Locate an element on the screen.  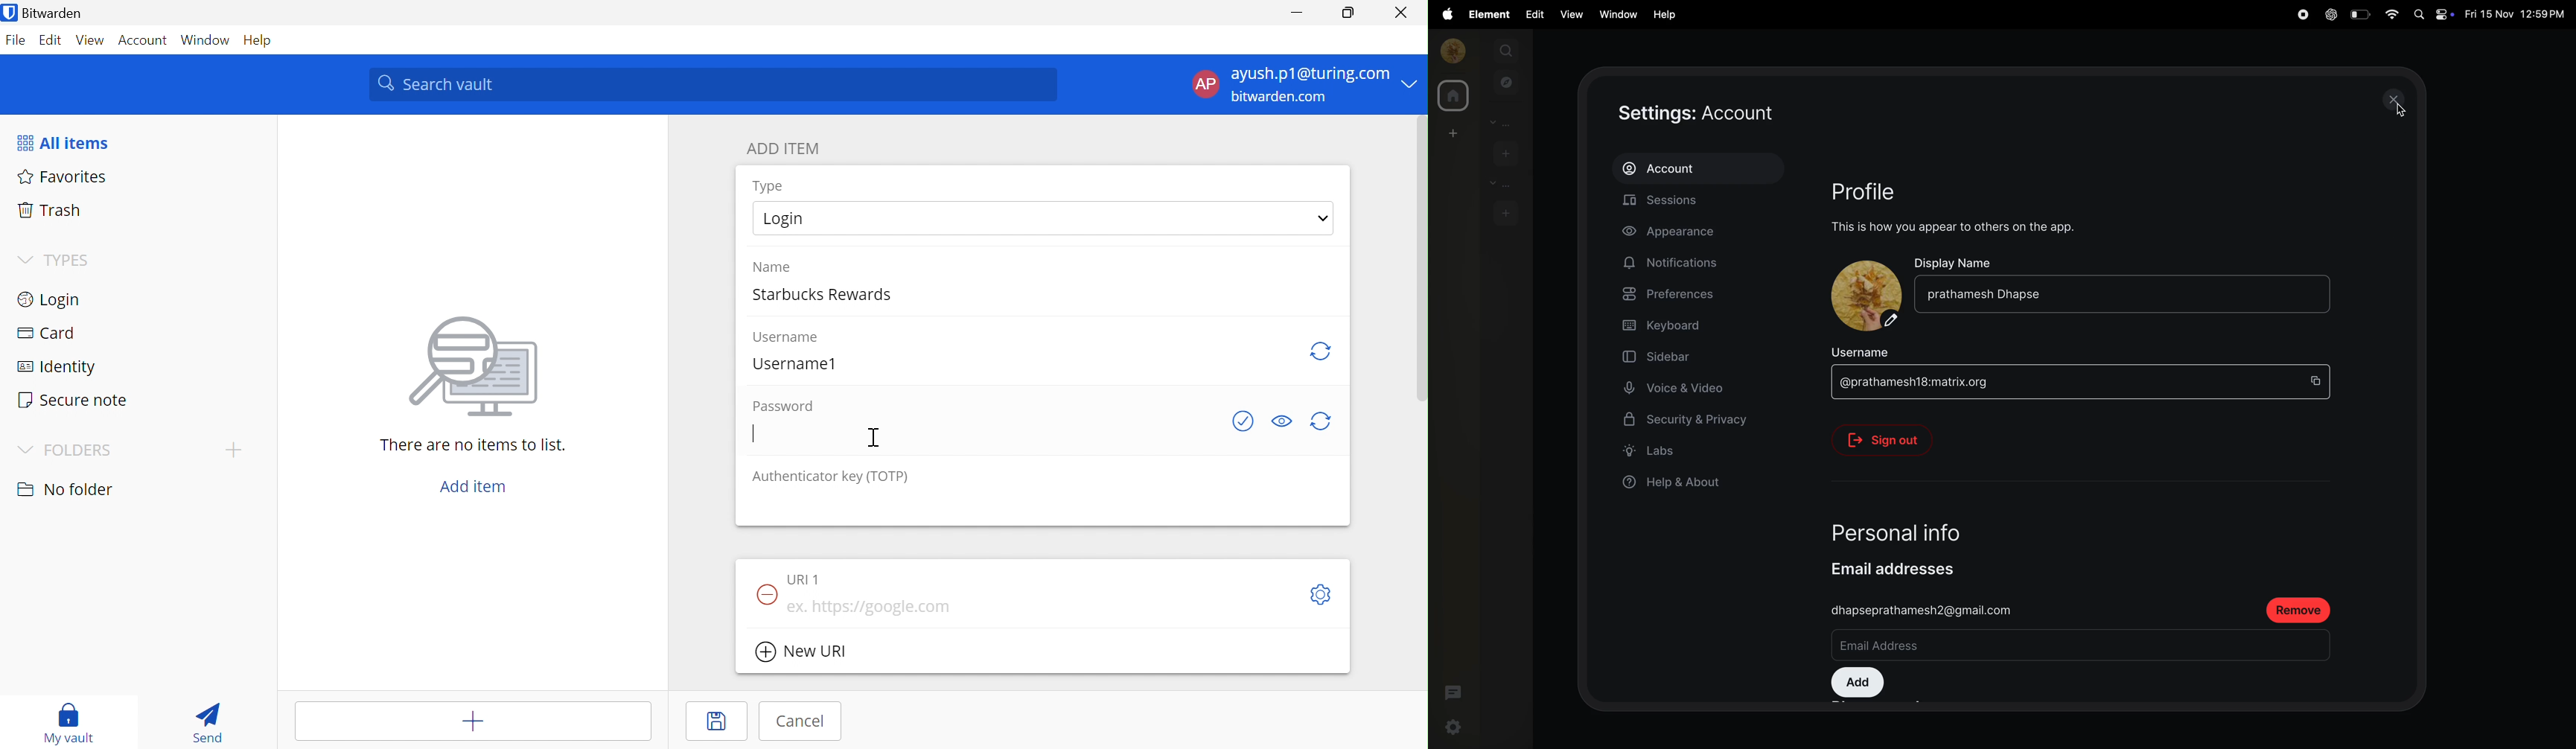
Drop Down is located at coordinates (26, 261).